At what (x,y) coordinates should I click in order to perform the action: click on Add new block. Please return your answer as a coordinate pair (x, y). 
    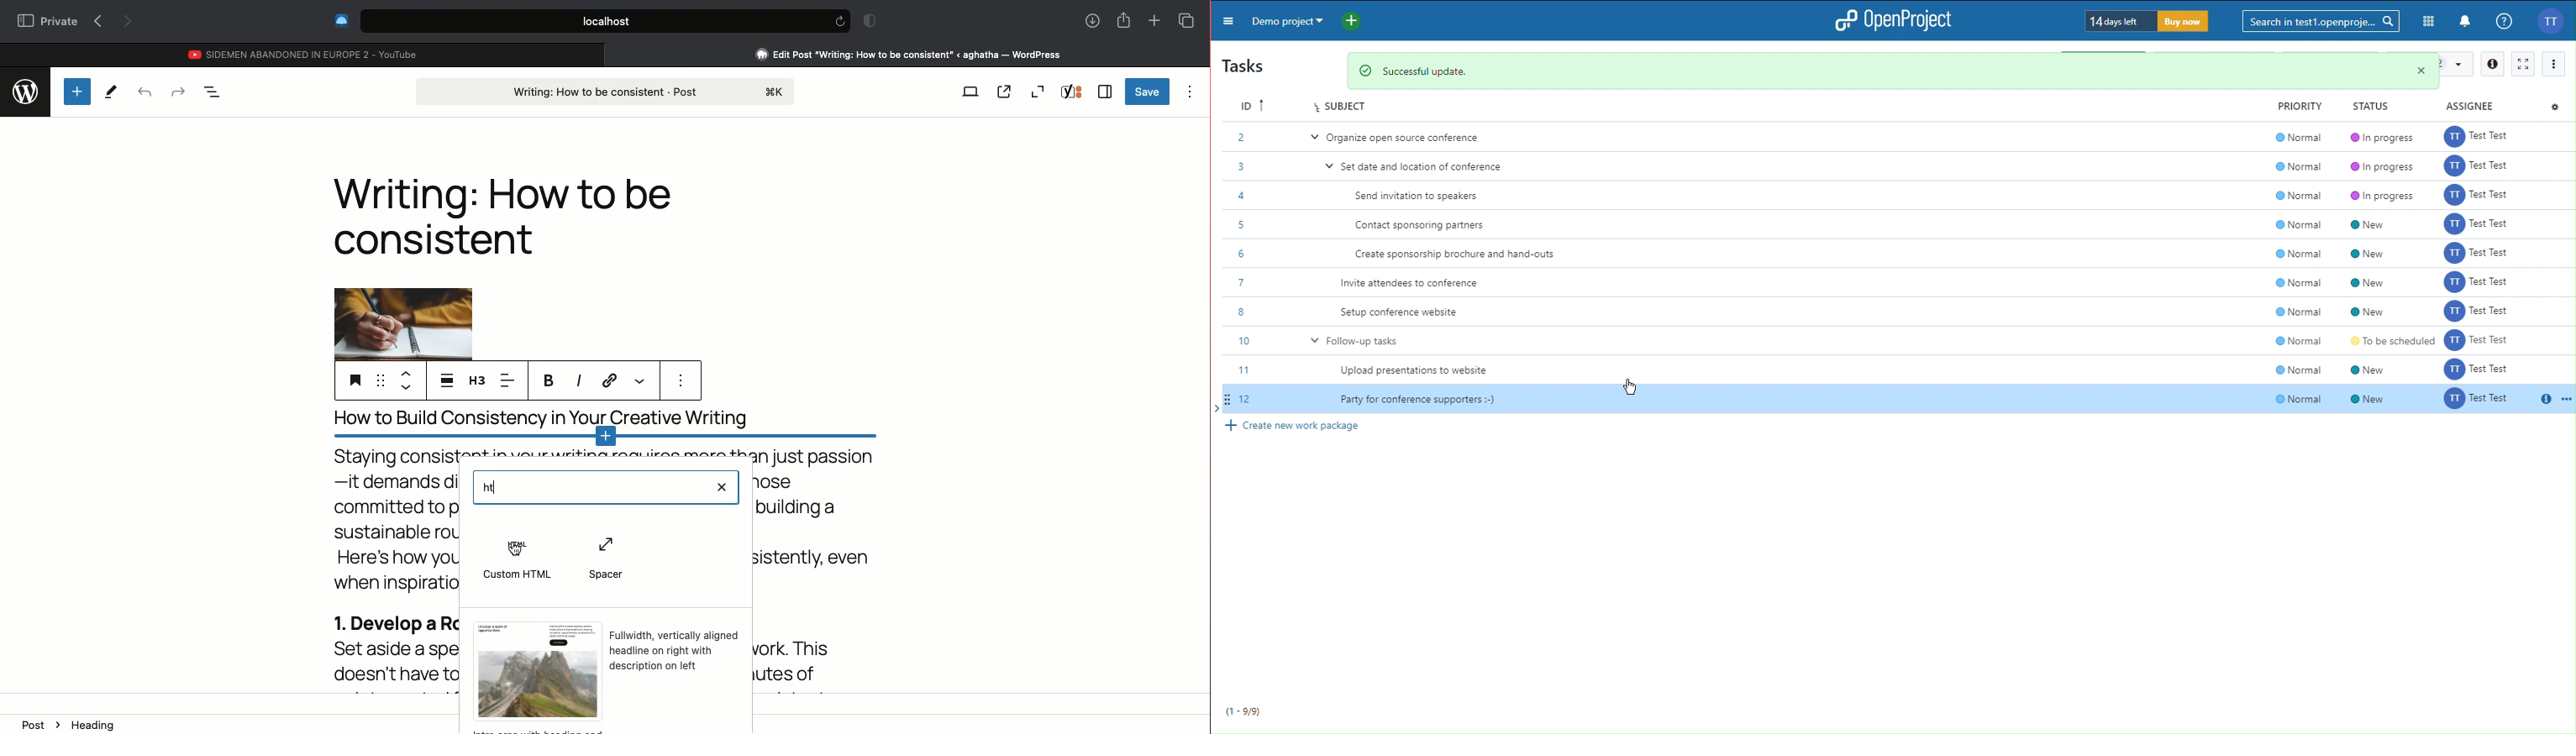
    Looking at the image, I should click on (76, 91).